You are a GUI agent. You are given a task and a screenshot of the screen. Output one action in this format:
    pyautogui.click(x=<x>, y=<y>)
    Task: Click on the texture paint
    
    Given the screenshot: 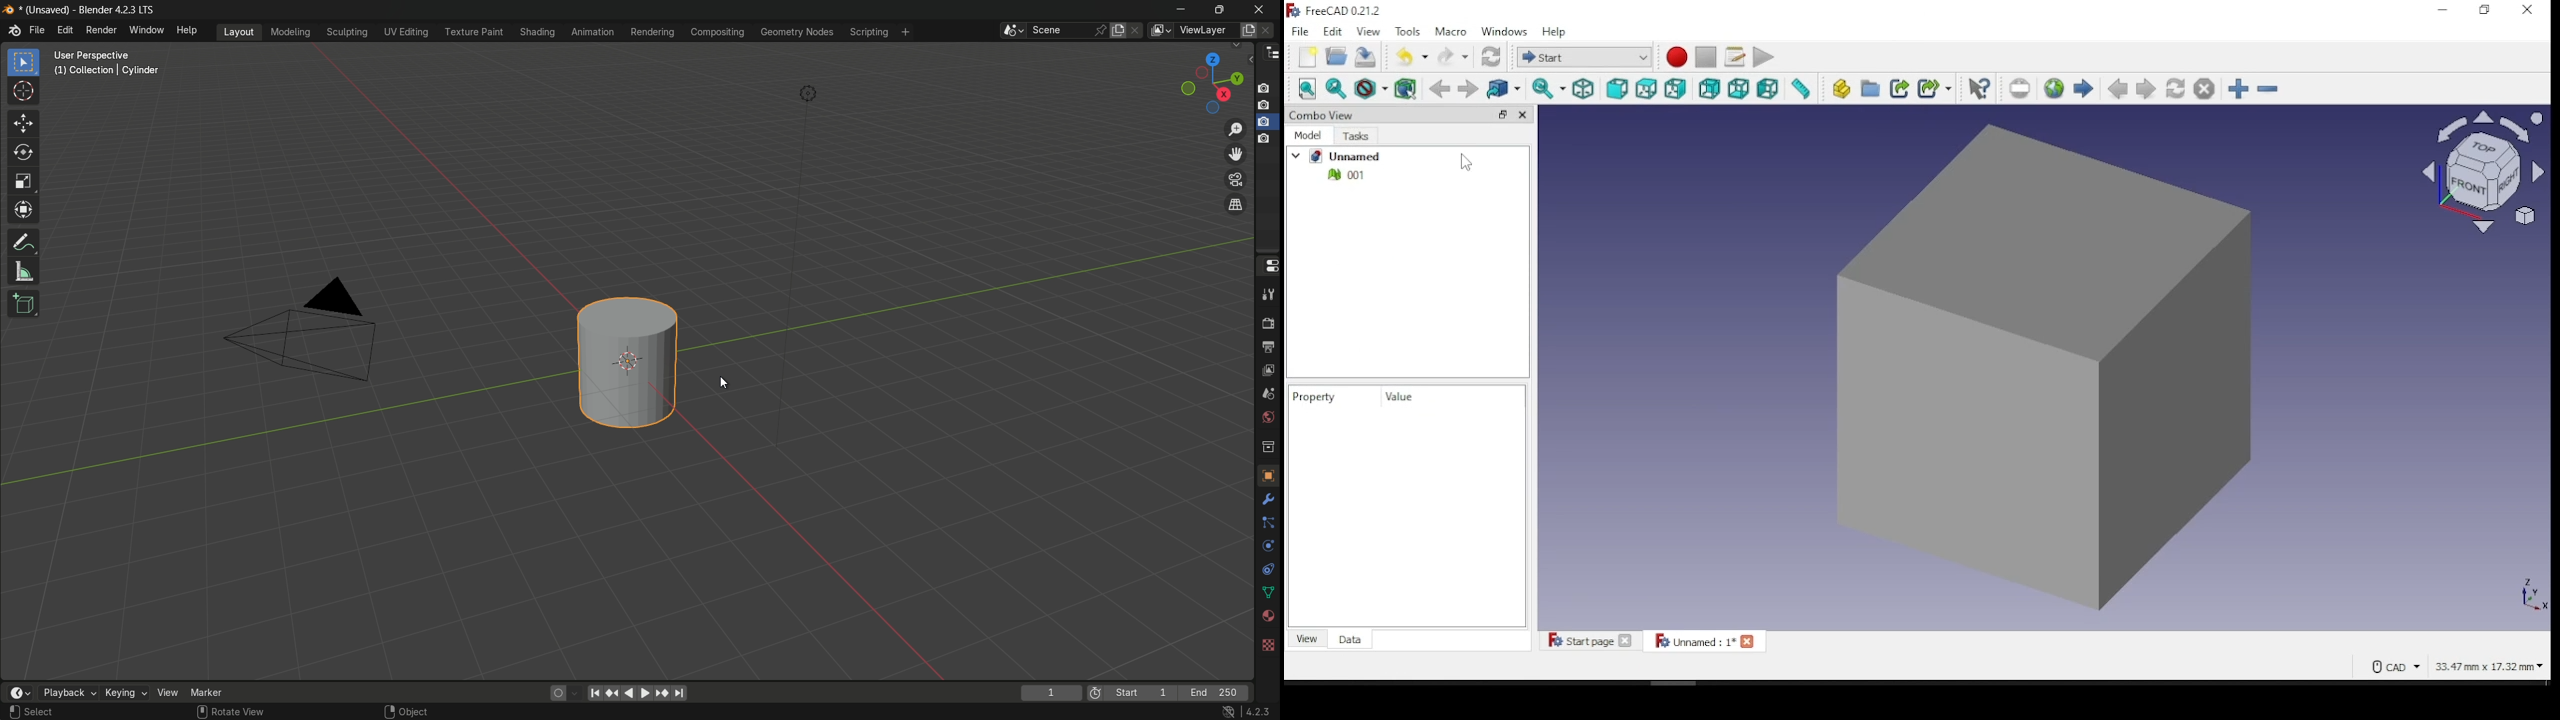 What is the action you would take?
    pyautogui.click(x=473, y=32)
    